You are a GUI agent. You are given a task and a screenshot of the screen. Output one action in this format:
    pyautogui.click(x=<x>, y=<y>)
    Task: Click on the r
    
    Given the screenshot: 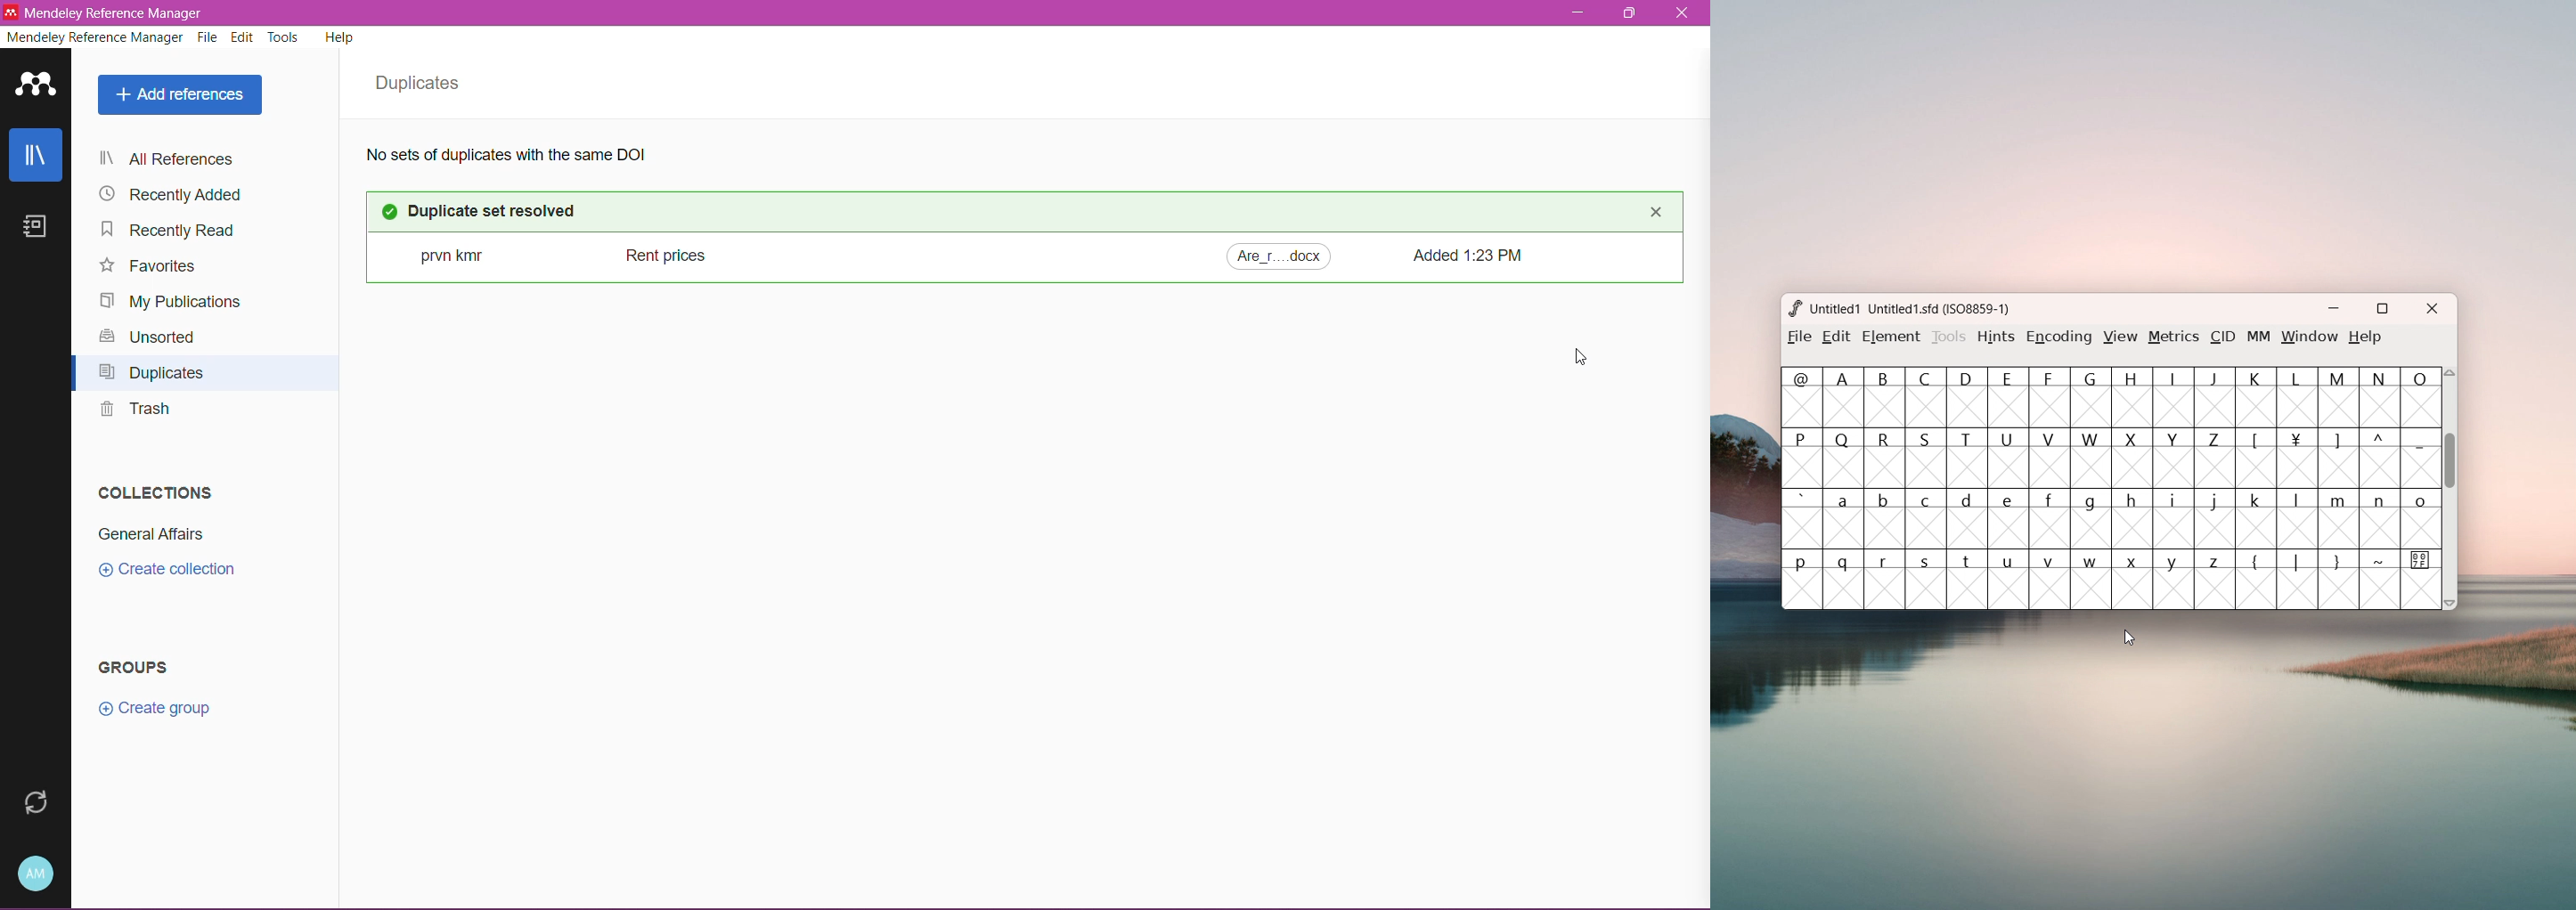 What is the action you would take?
    pyautogui.click(x=1886, y=579)
    